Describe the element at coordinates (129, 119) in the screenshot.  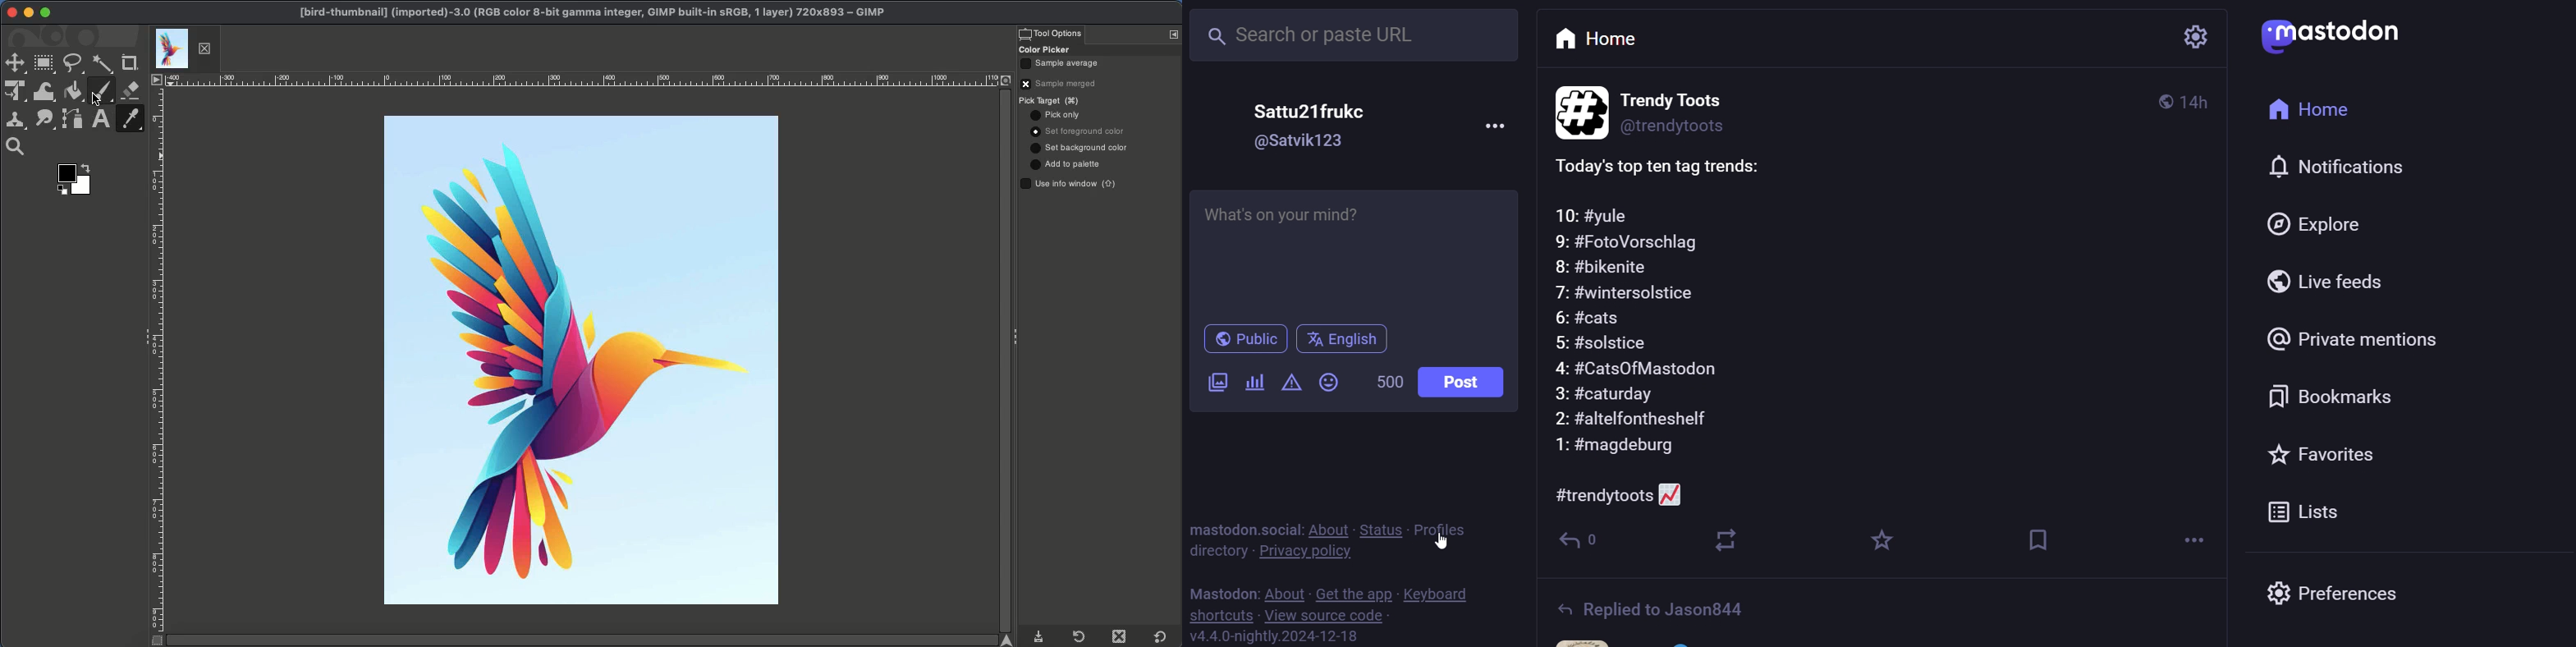
I see `Color picker` at that location.